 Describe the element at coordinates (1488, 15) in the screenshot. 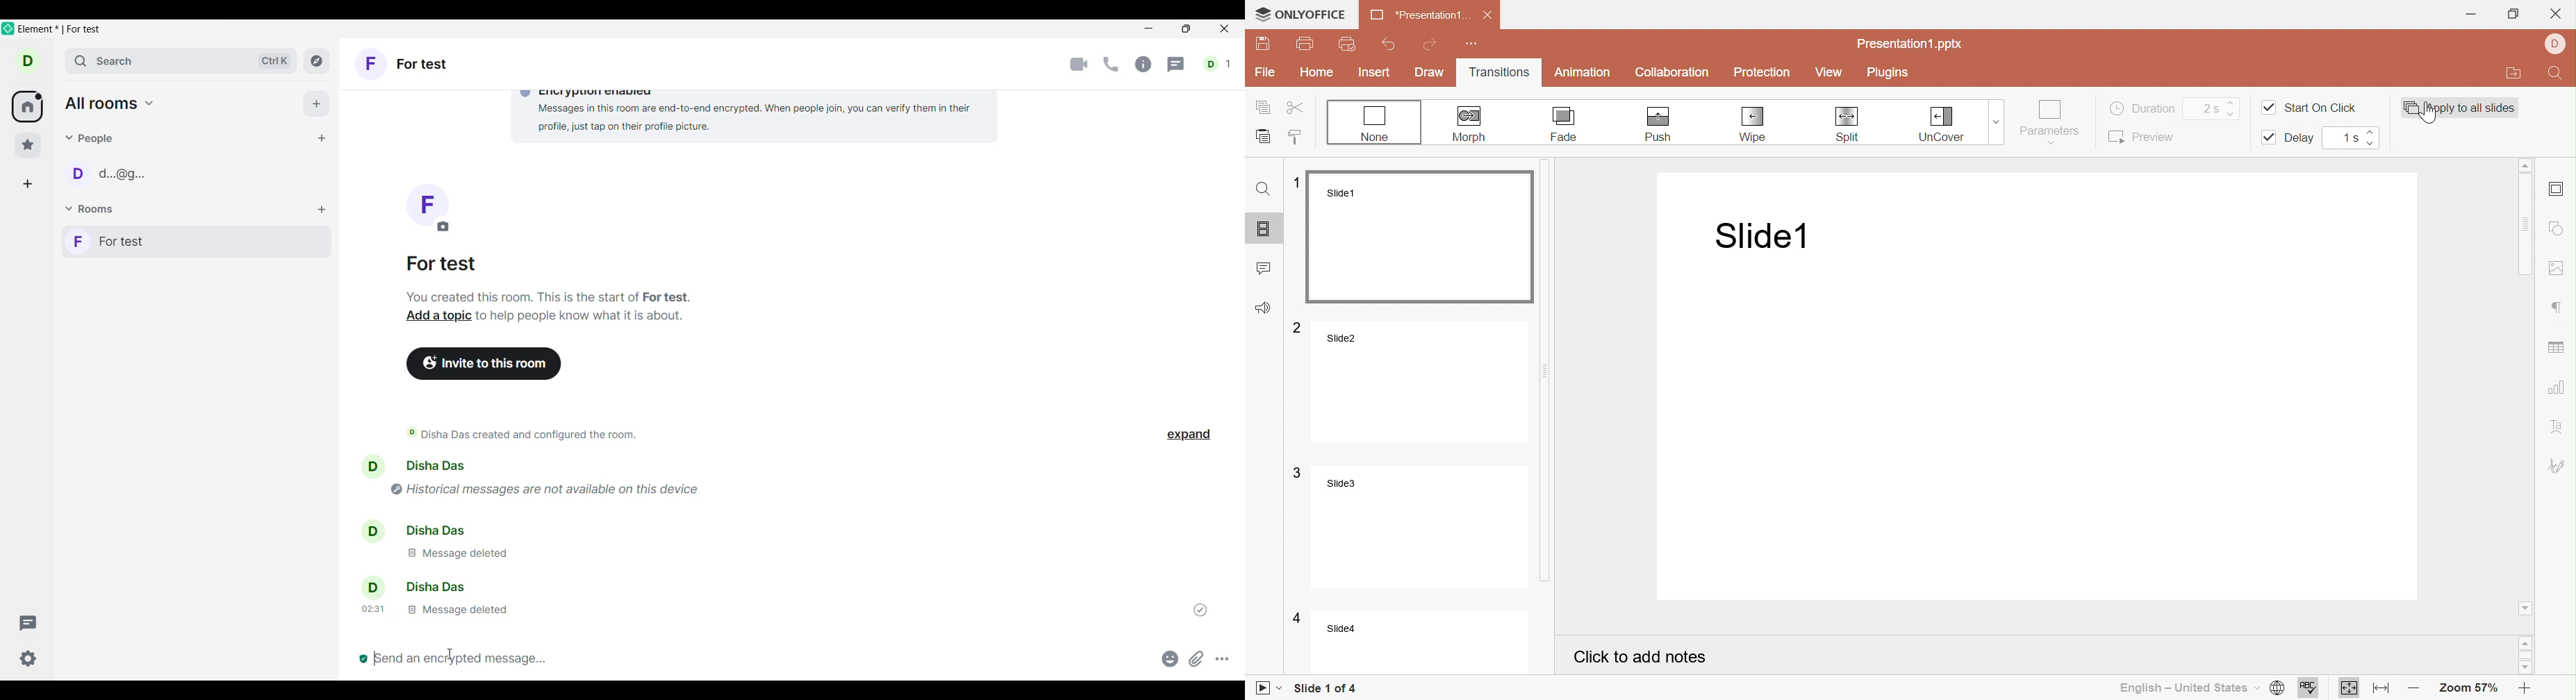

I see `Close` at that location.